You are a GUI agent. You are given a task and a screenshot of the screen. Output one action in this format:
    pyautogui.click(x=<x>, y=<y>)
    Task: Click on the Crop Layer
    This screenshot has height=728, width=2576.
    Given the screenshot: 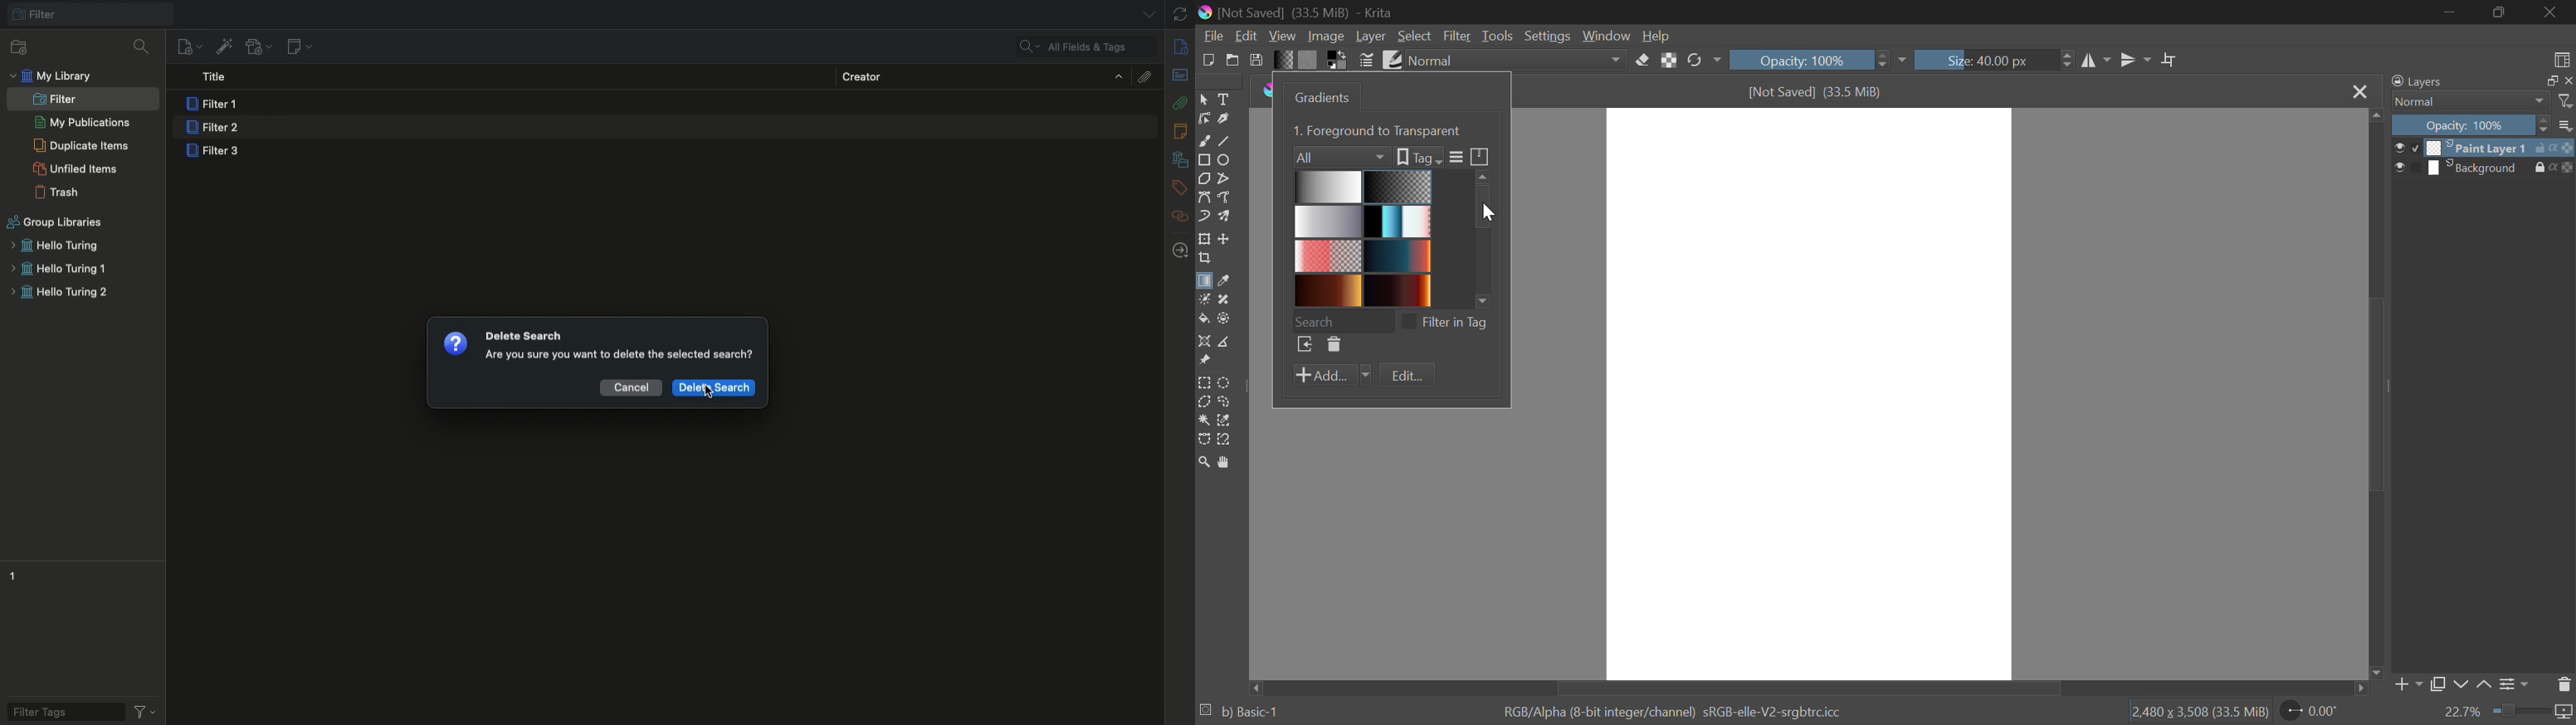 What is the action you would take?
    pyautogui.click(x=1204, y=260)
    